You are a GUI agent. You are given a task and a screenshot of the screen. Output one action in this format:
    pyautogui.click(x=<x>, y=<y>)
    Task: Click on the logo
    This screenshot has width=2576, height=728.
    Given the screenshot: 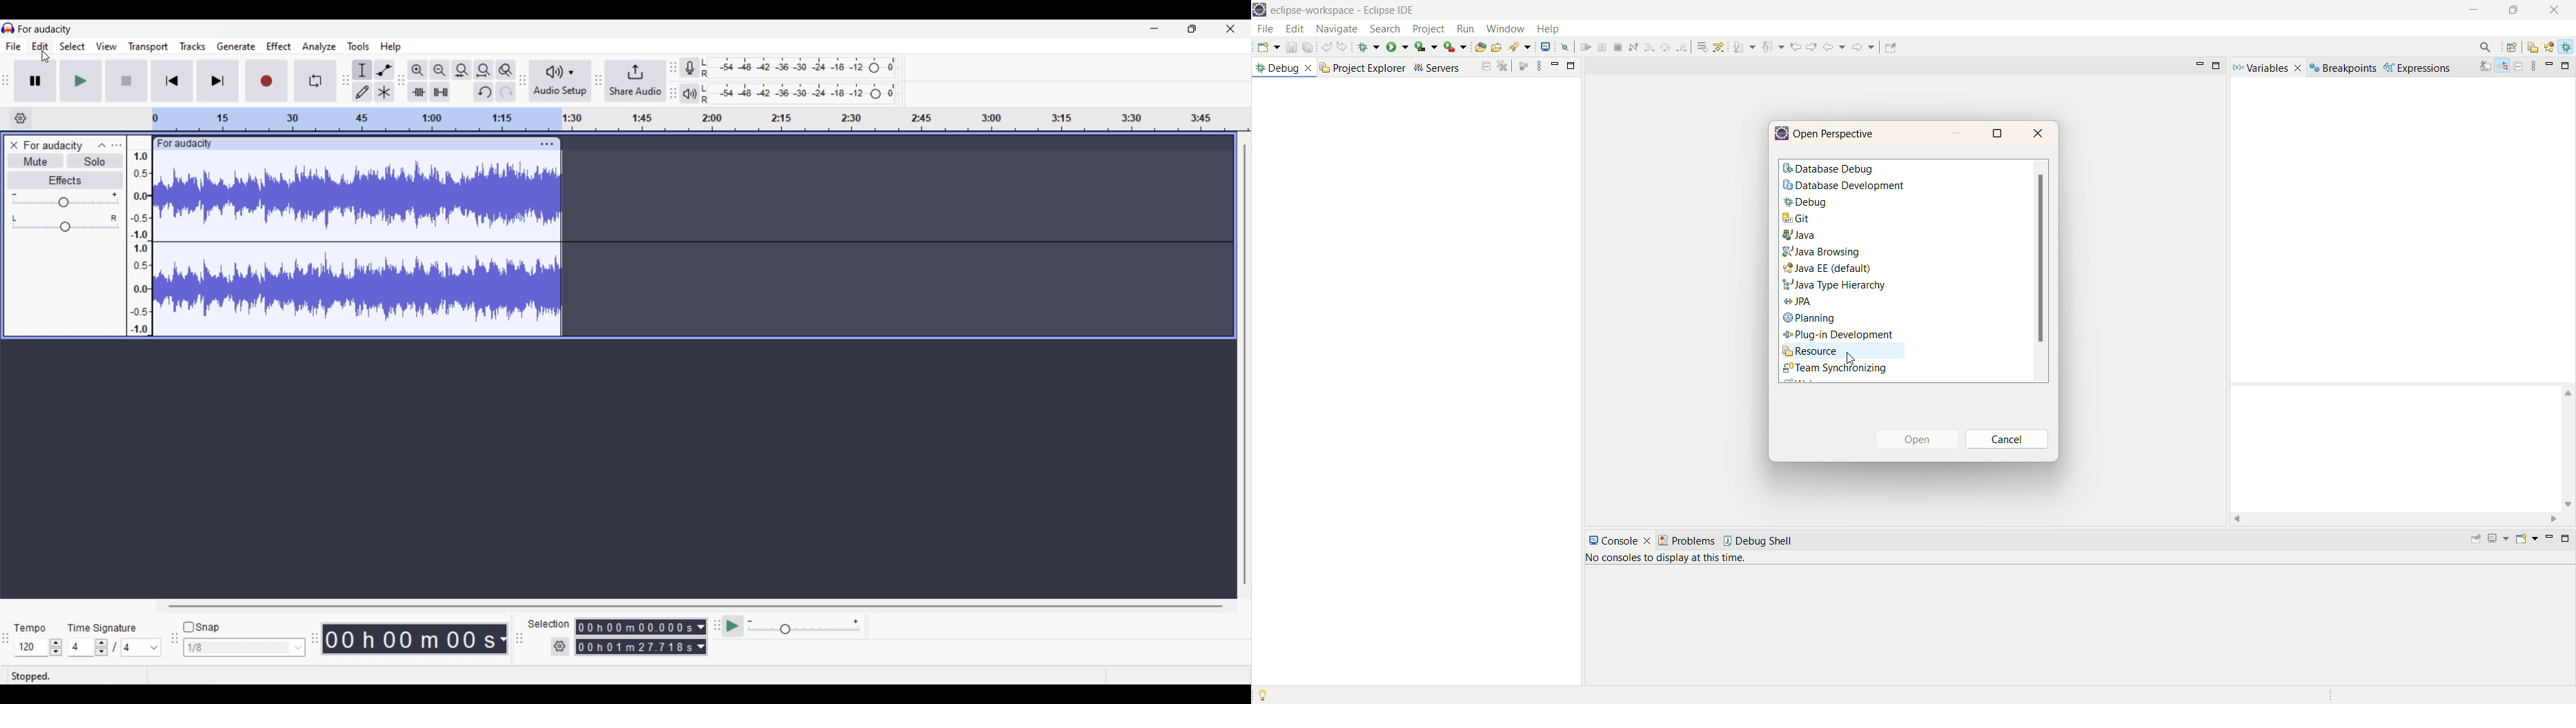 What is the action you would take?
    pyautogui.click(x=1260, y=10)
    